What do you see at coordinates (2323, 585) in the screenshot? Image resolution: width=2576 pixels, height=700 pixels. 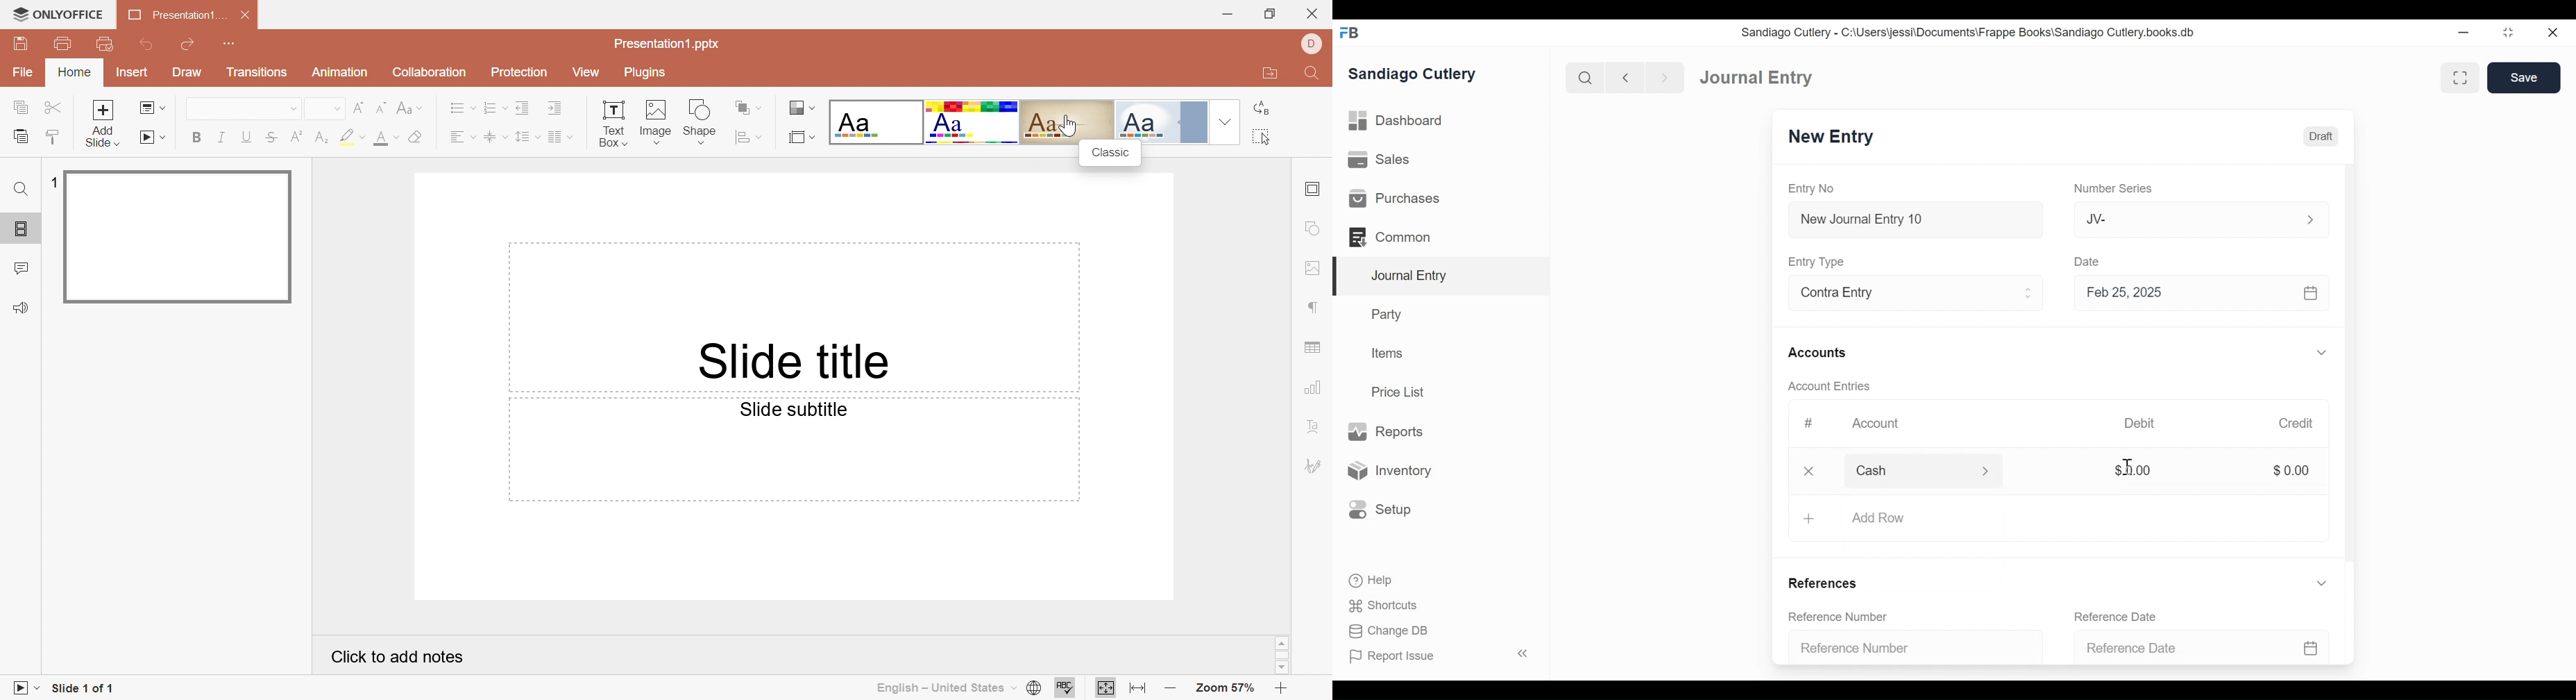 I see `Expand` at bounding box center [2323, 585].